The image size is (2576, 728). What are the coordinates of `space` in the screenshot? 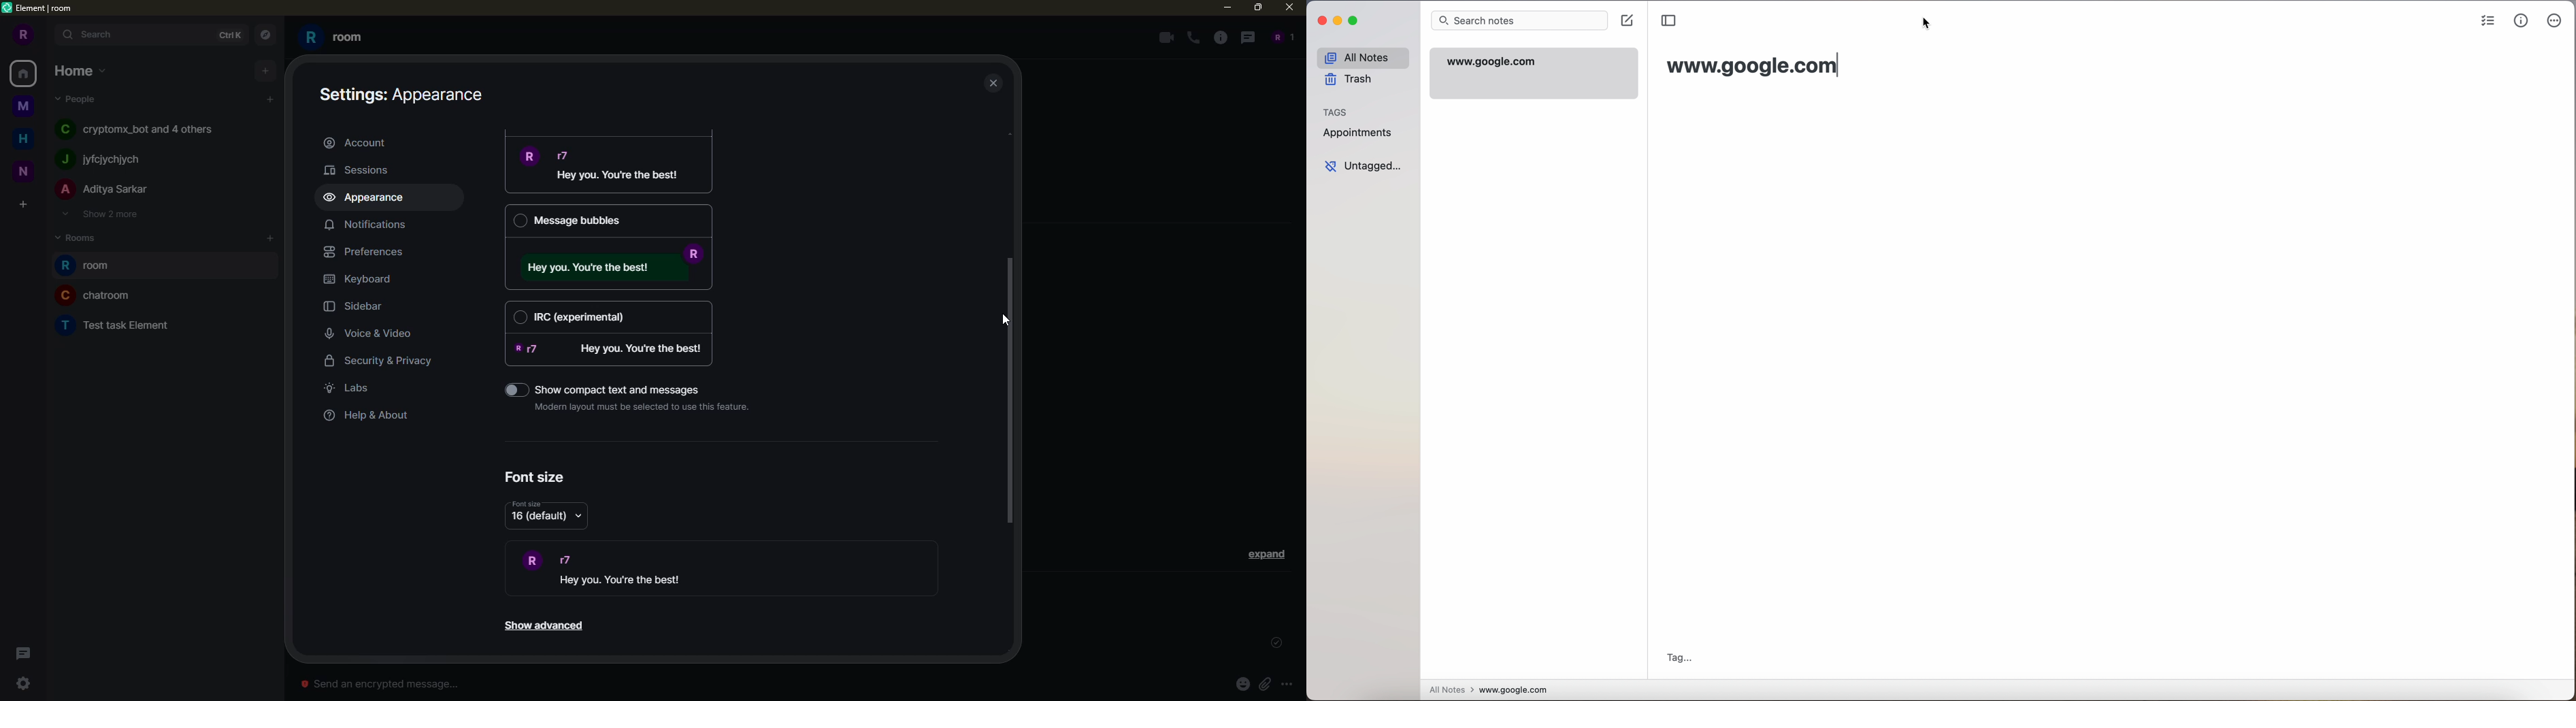 It's located at (24, 107).